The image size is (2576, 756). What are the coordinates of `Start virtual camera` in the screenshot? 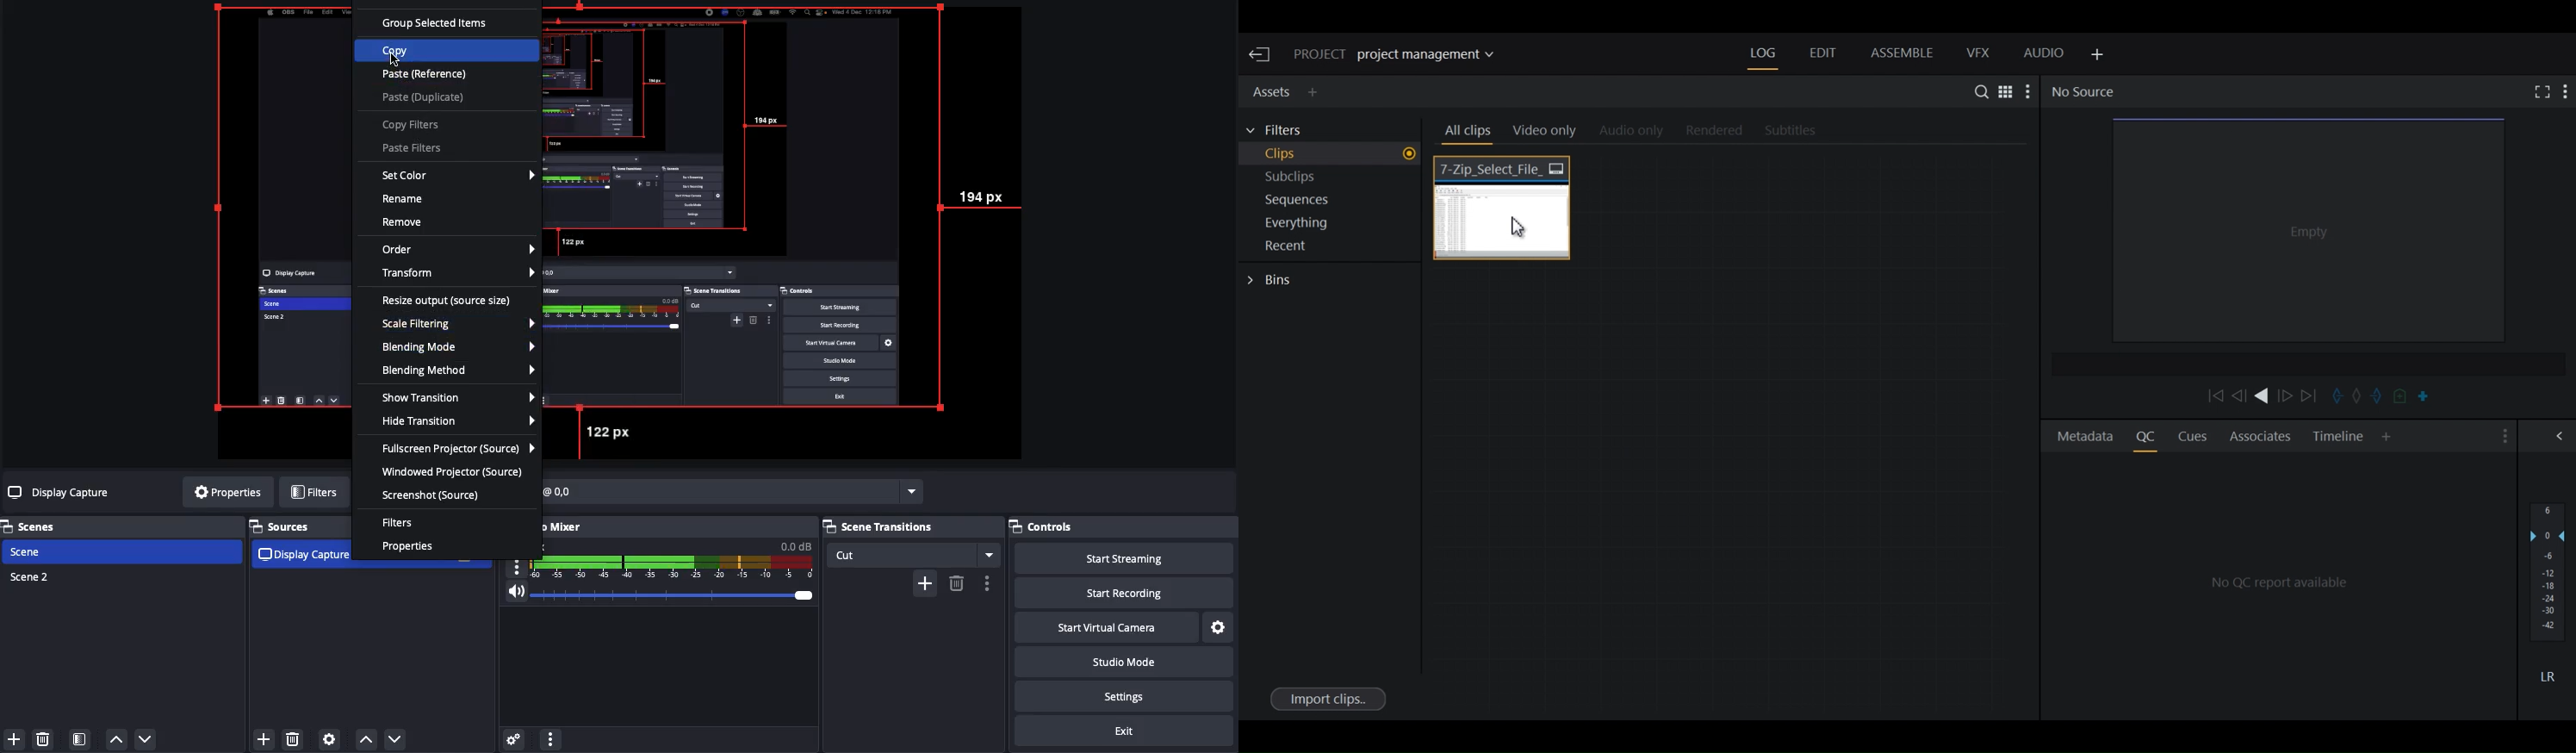 It's located at (1103, 625).